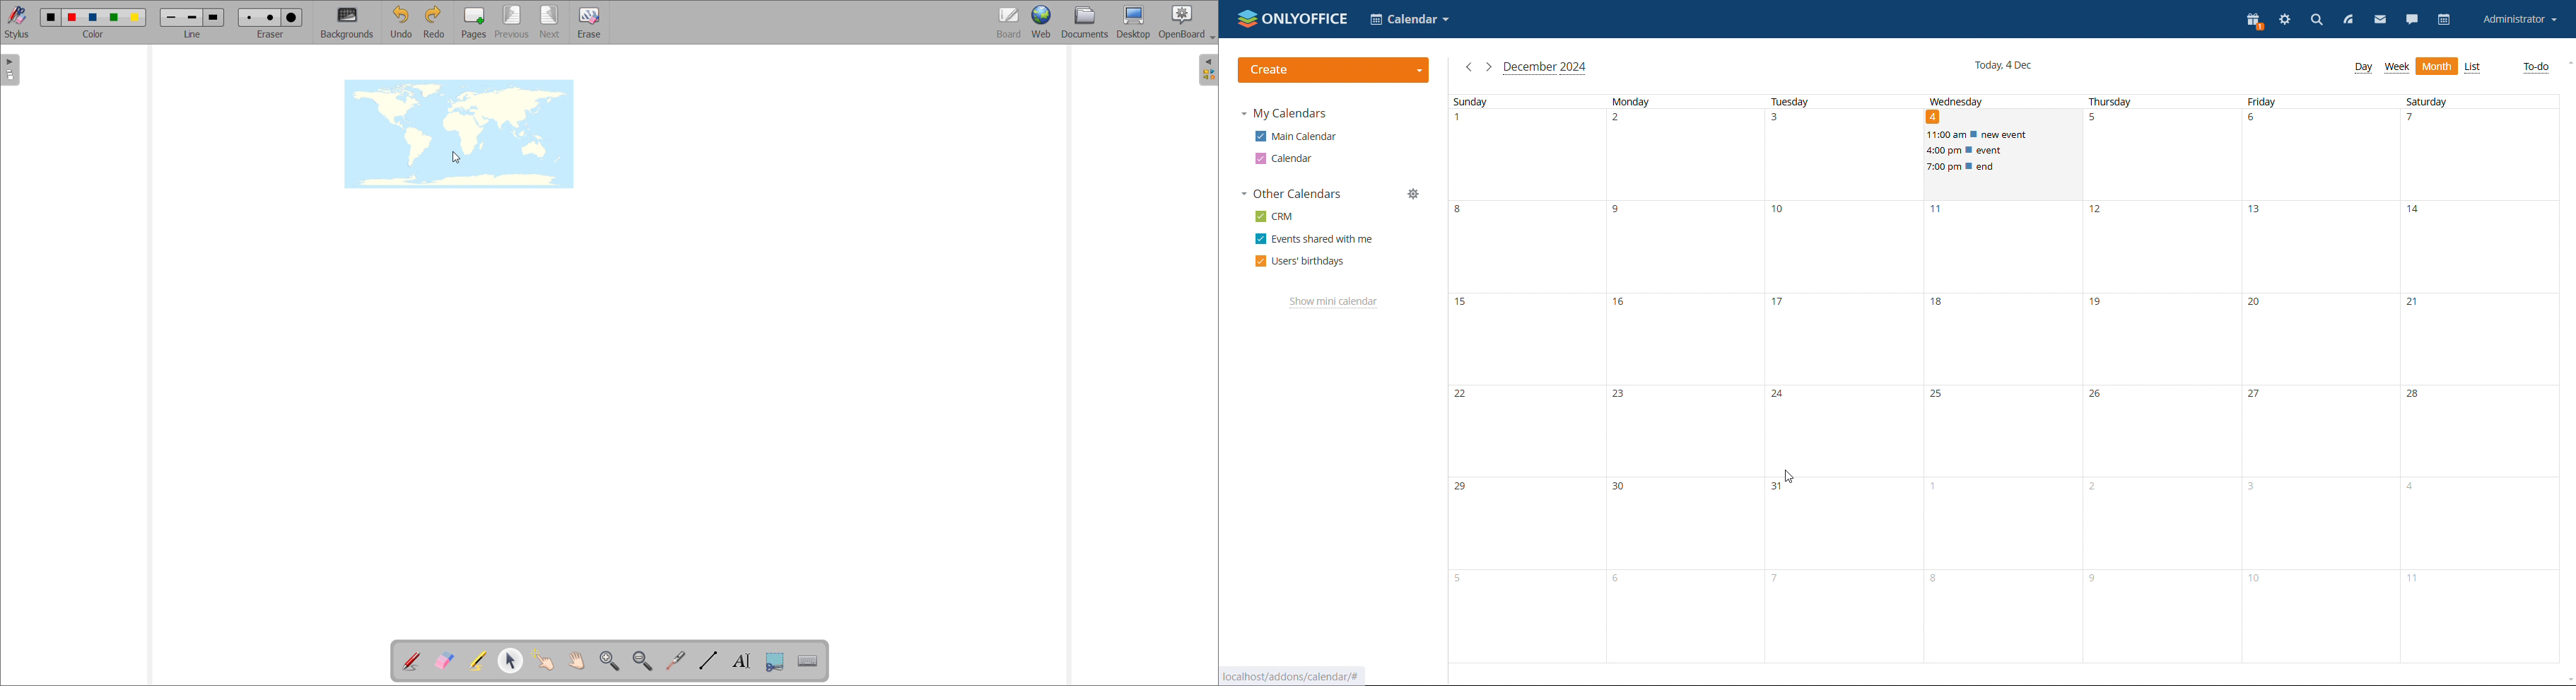 This screenshot has height=700, width=2576. Describe the element at coordinates (1789, 476) in the screenshot. I see `cursor` at that location.